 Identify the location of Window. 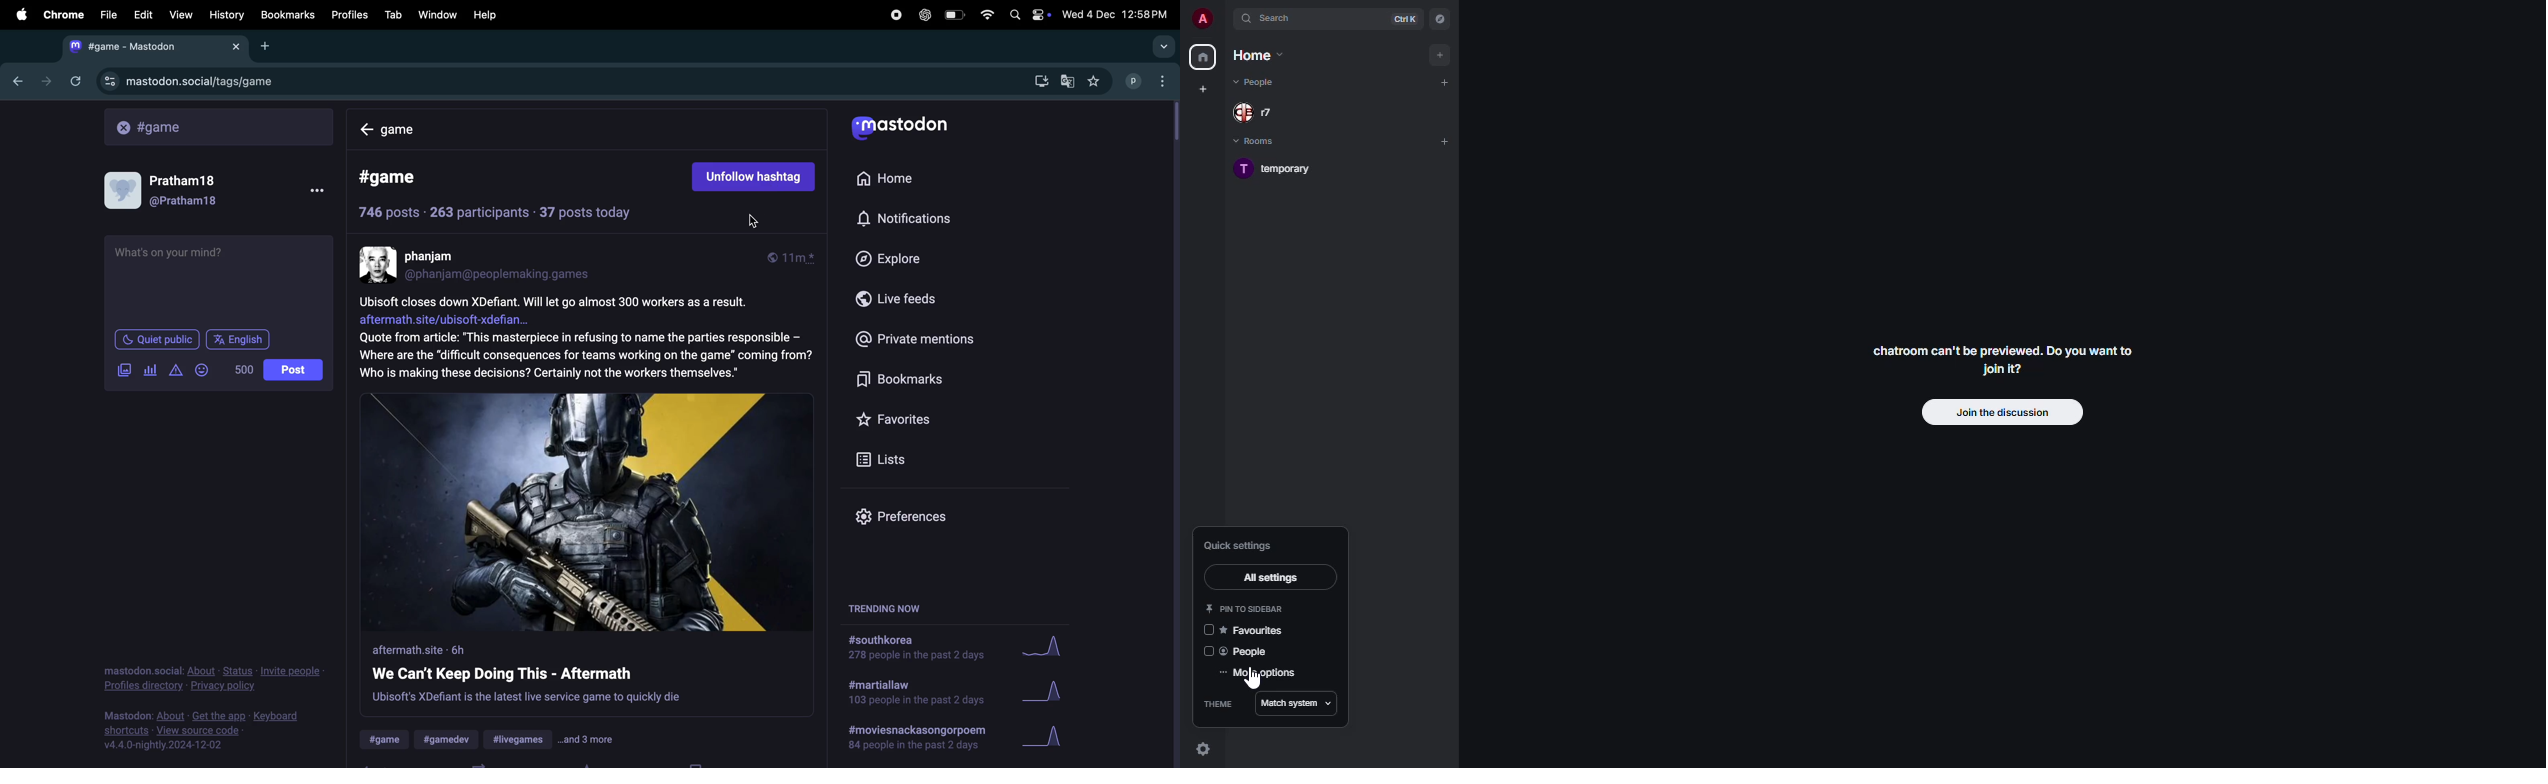
(437, 14).